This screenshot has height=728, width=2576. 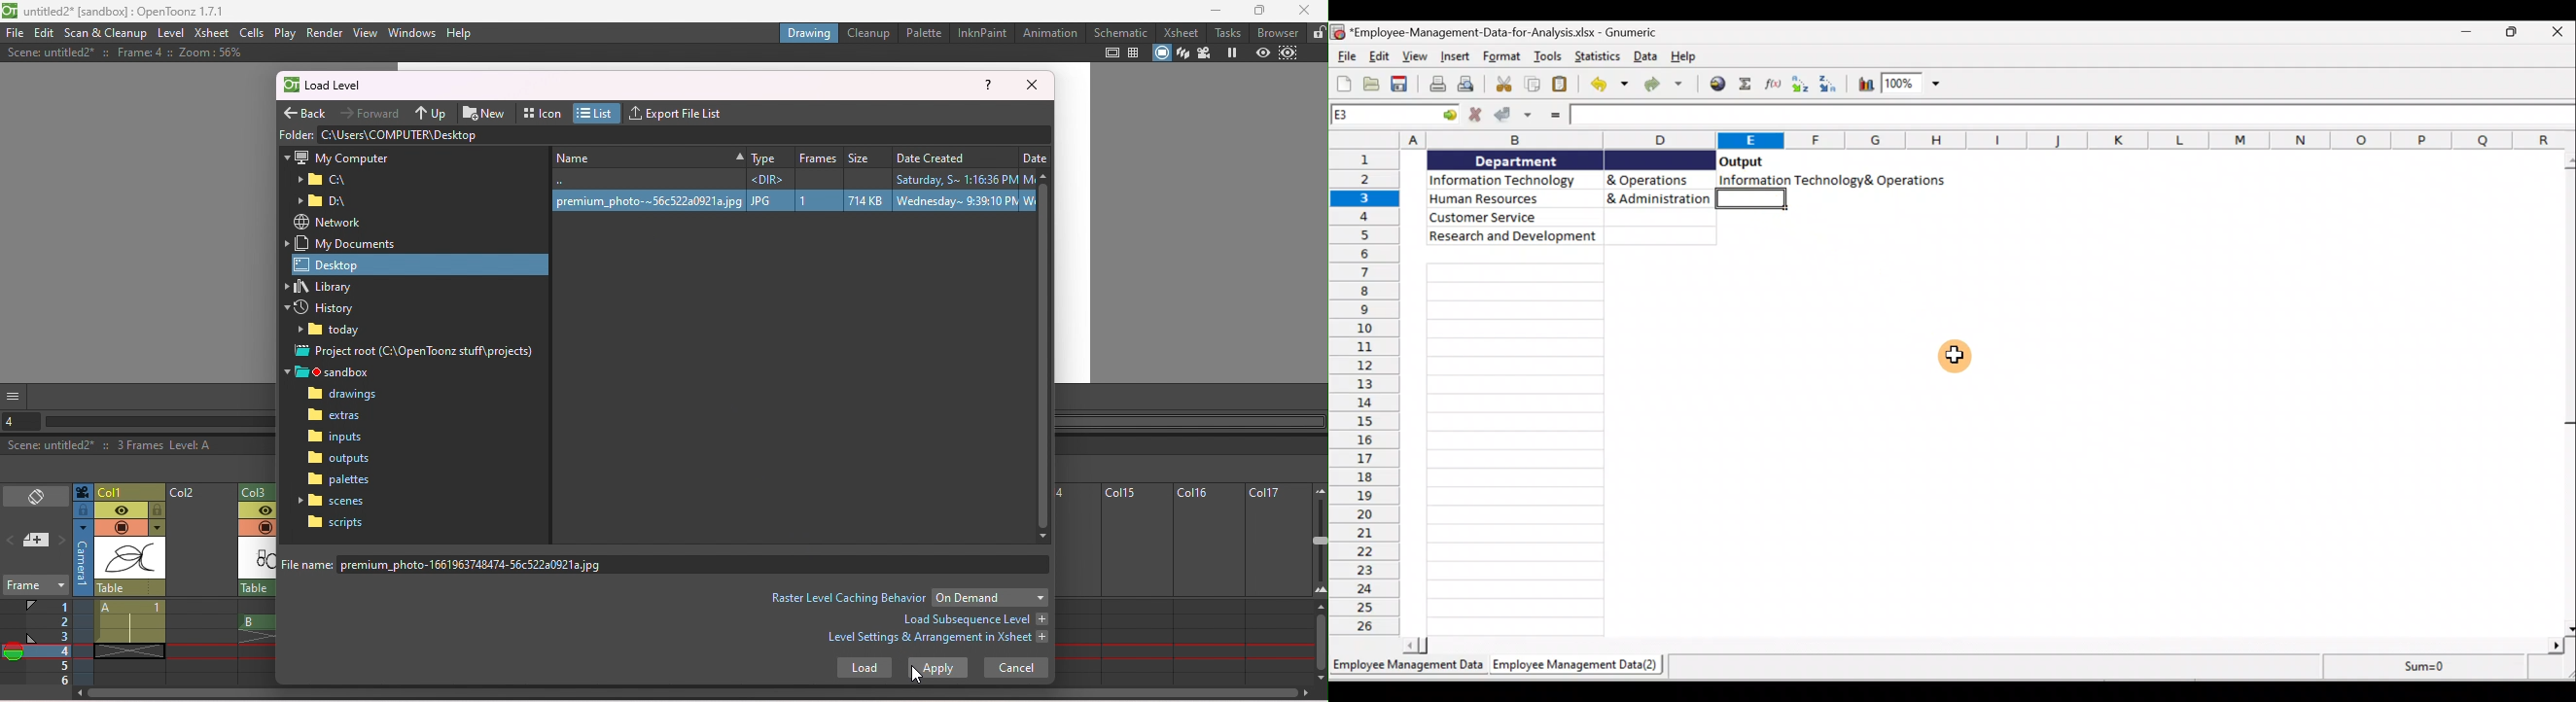 What do you see at coordinates (460, 32) in the screenshot?
I see `Help` at bounding box center [460, 32].